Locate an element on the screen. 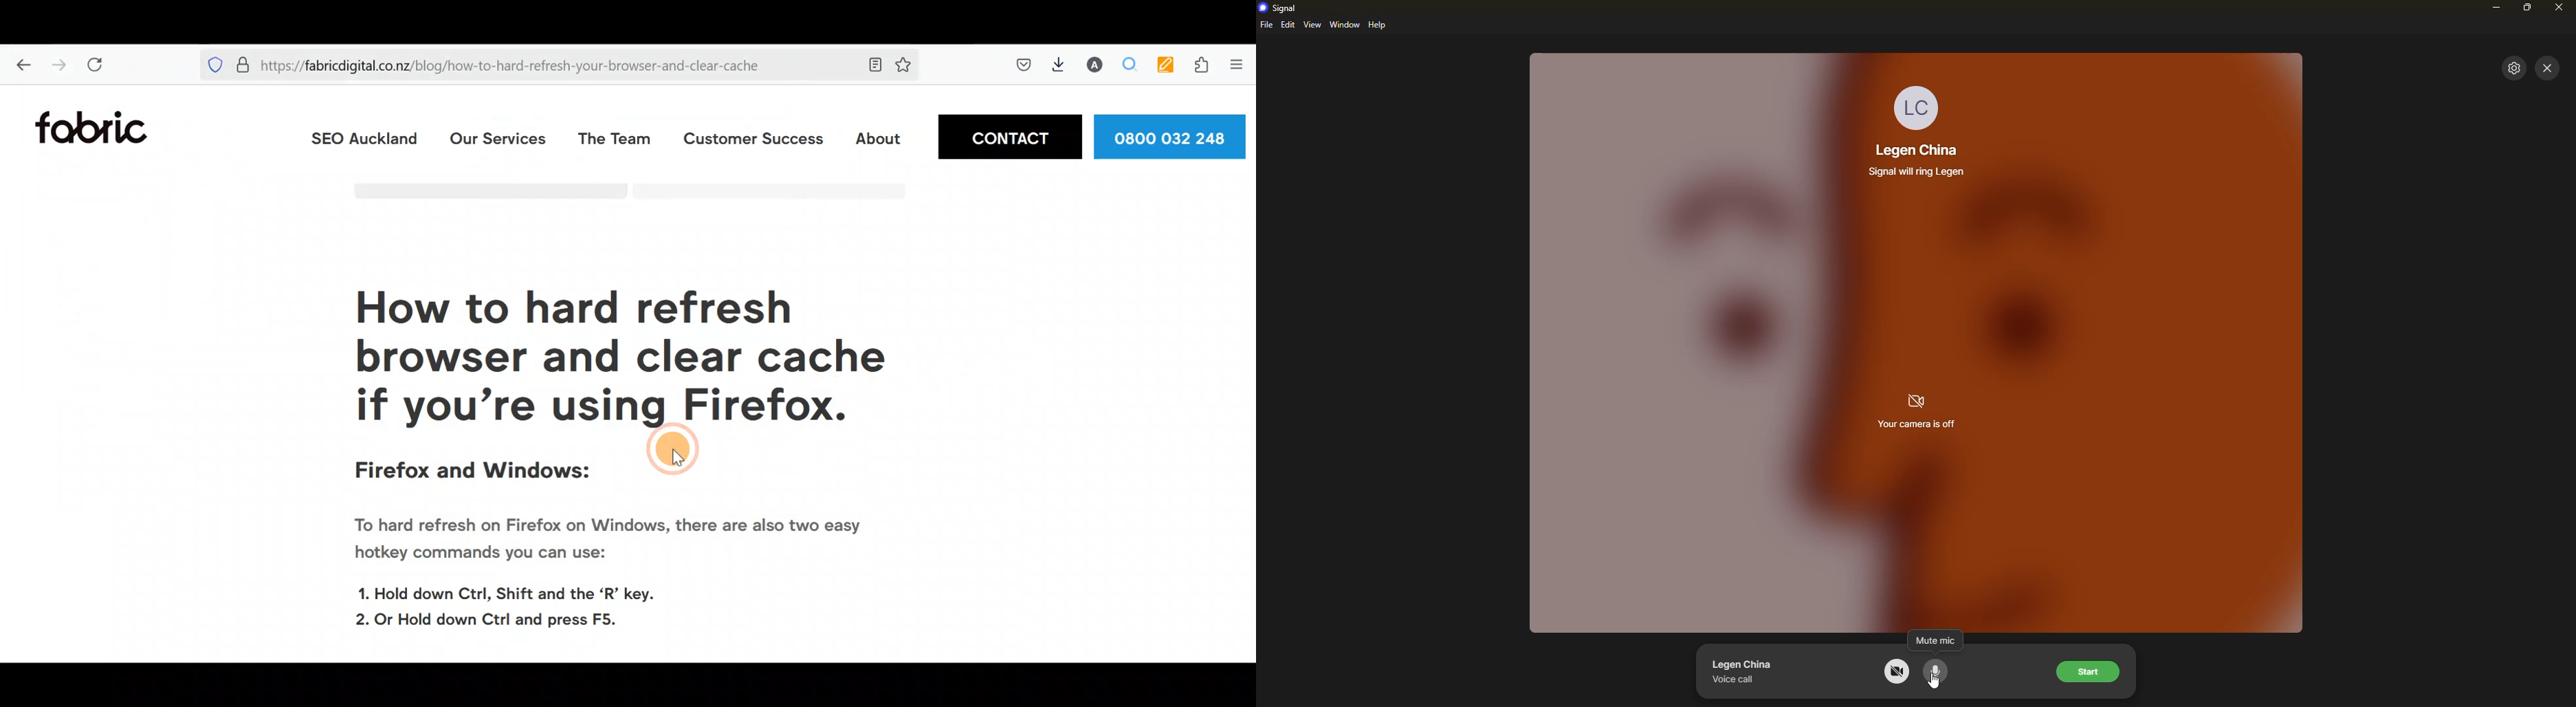 The width and height of the screenshot is (2576, 728). maximize is located at coordinates (2528, 10).